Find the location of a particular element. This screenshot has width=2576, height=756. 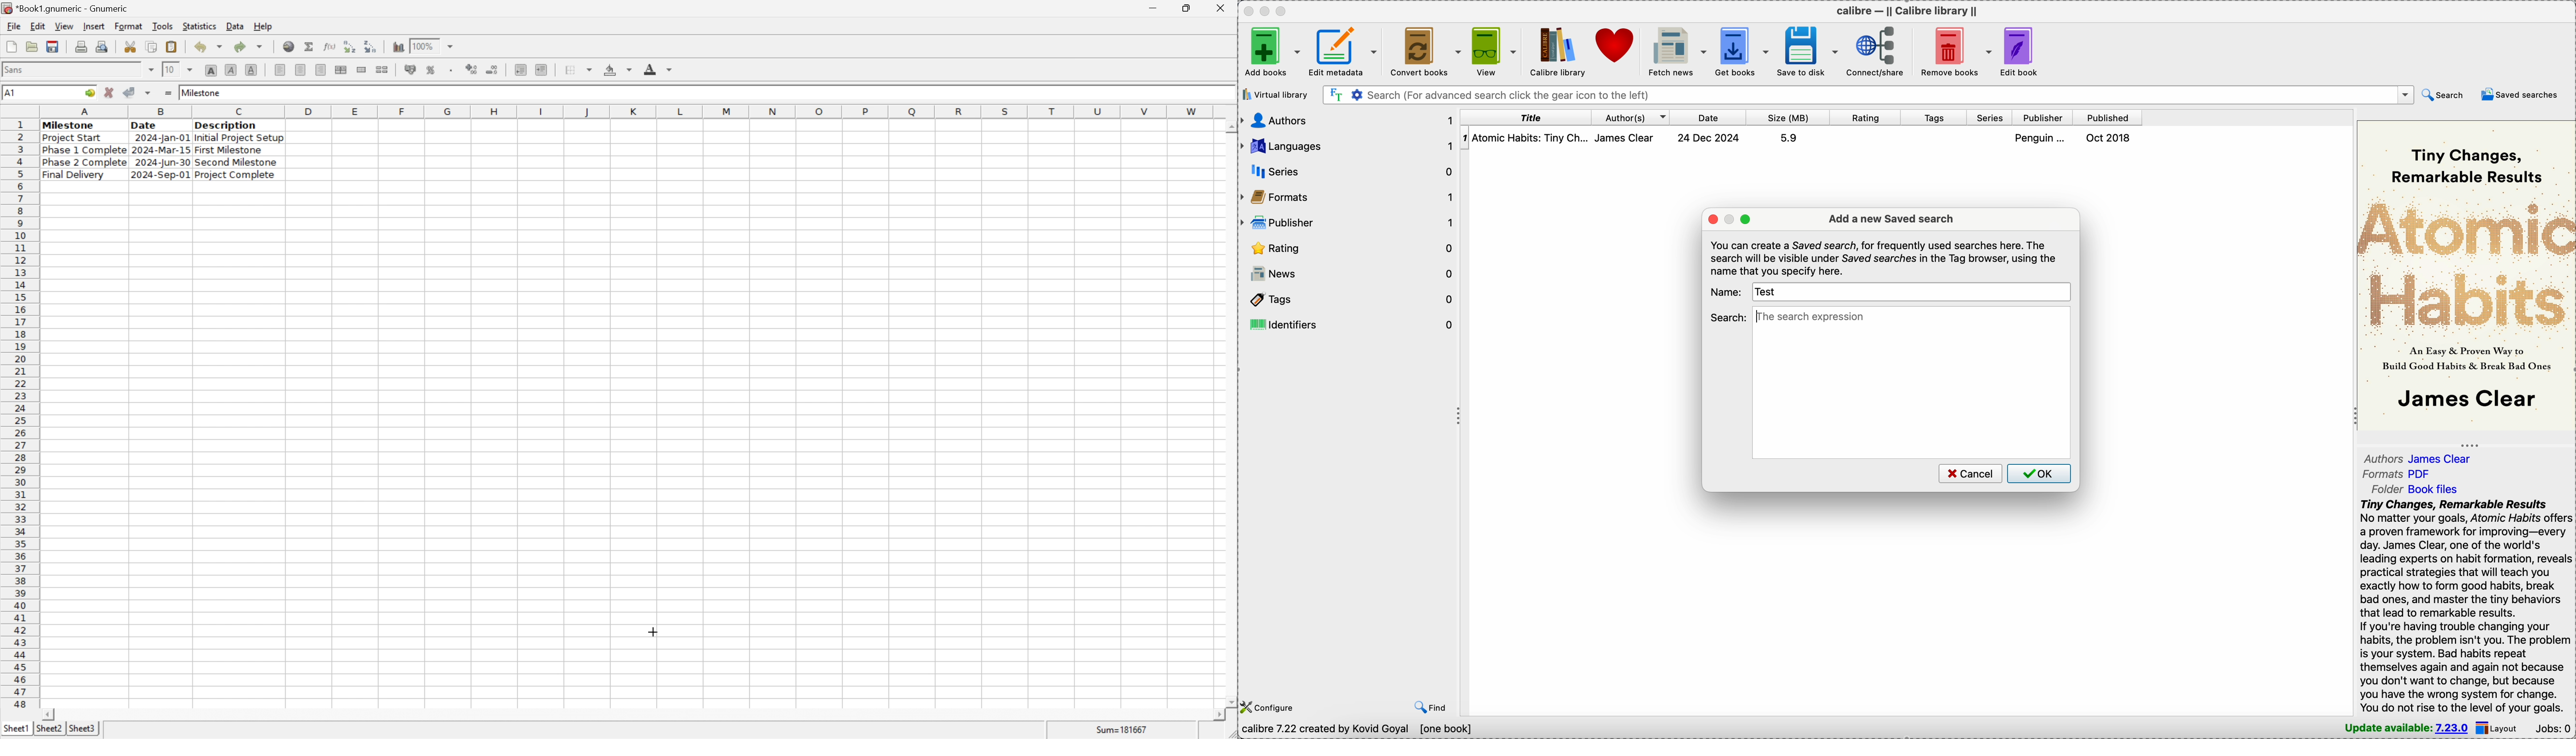

folder Book files is located at coordinates (2414, 489).